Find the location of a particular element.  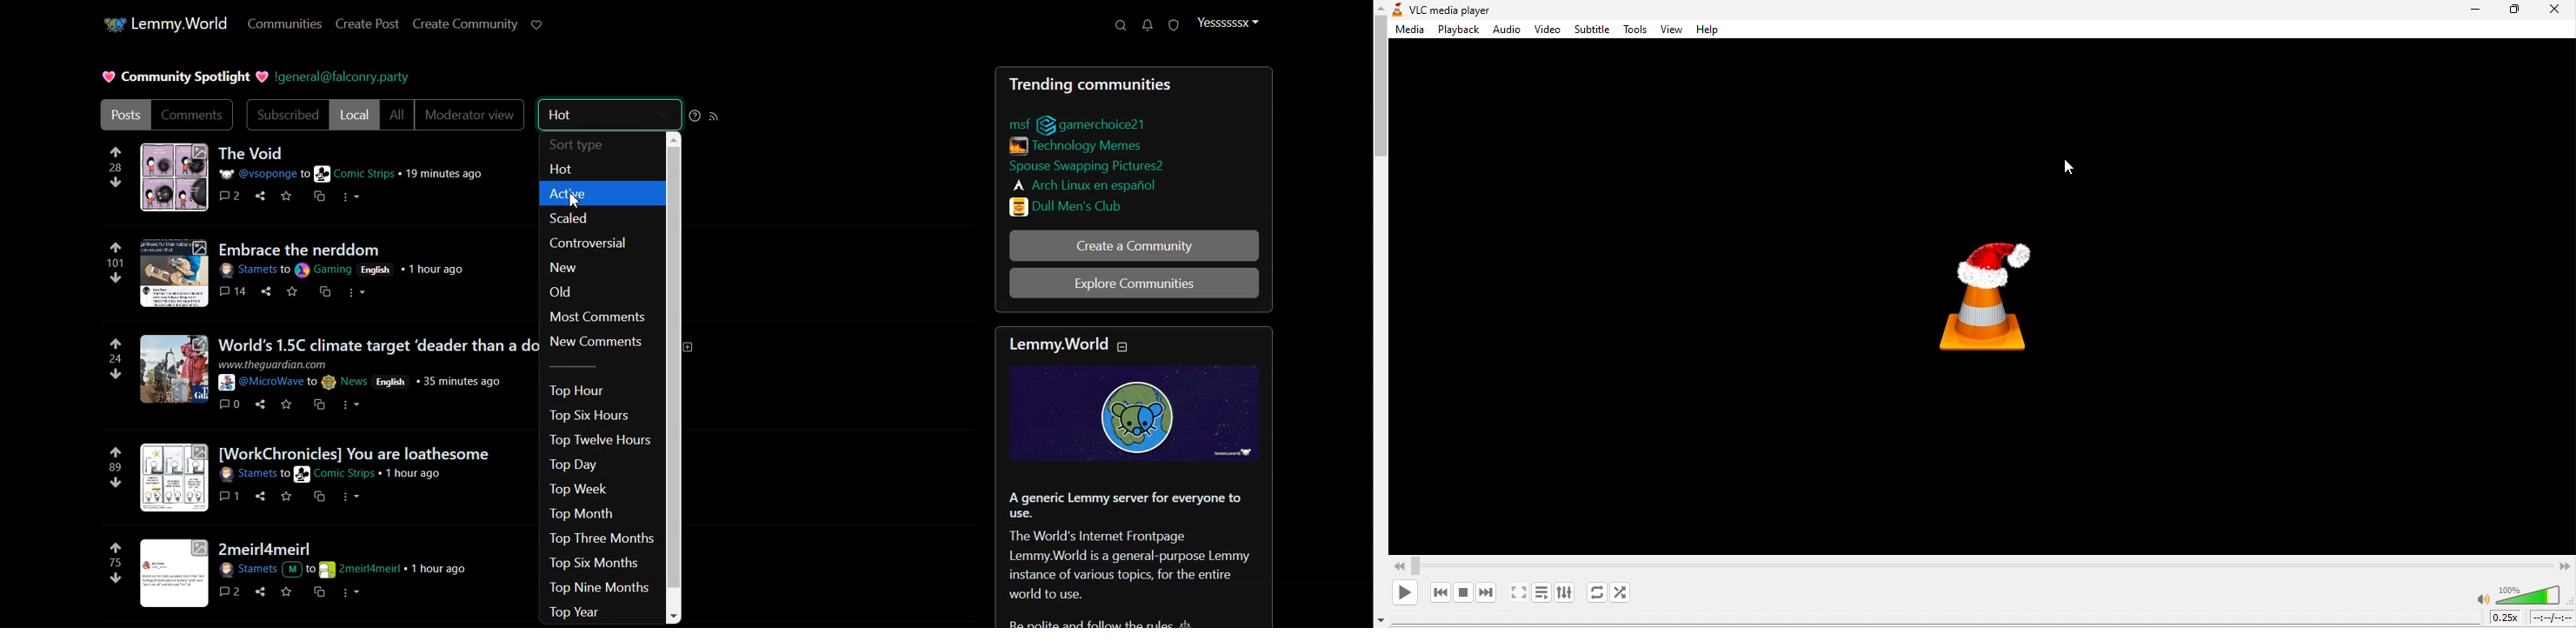

cross post is located at coordinates (315, 592).